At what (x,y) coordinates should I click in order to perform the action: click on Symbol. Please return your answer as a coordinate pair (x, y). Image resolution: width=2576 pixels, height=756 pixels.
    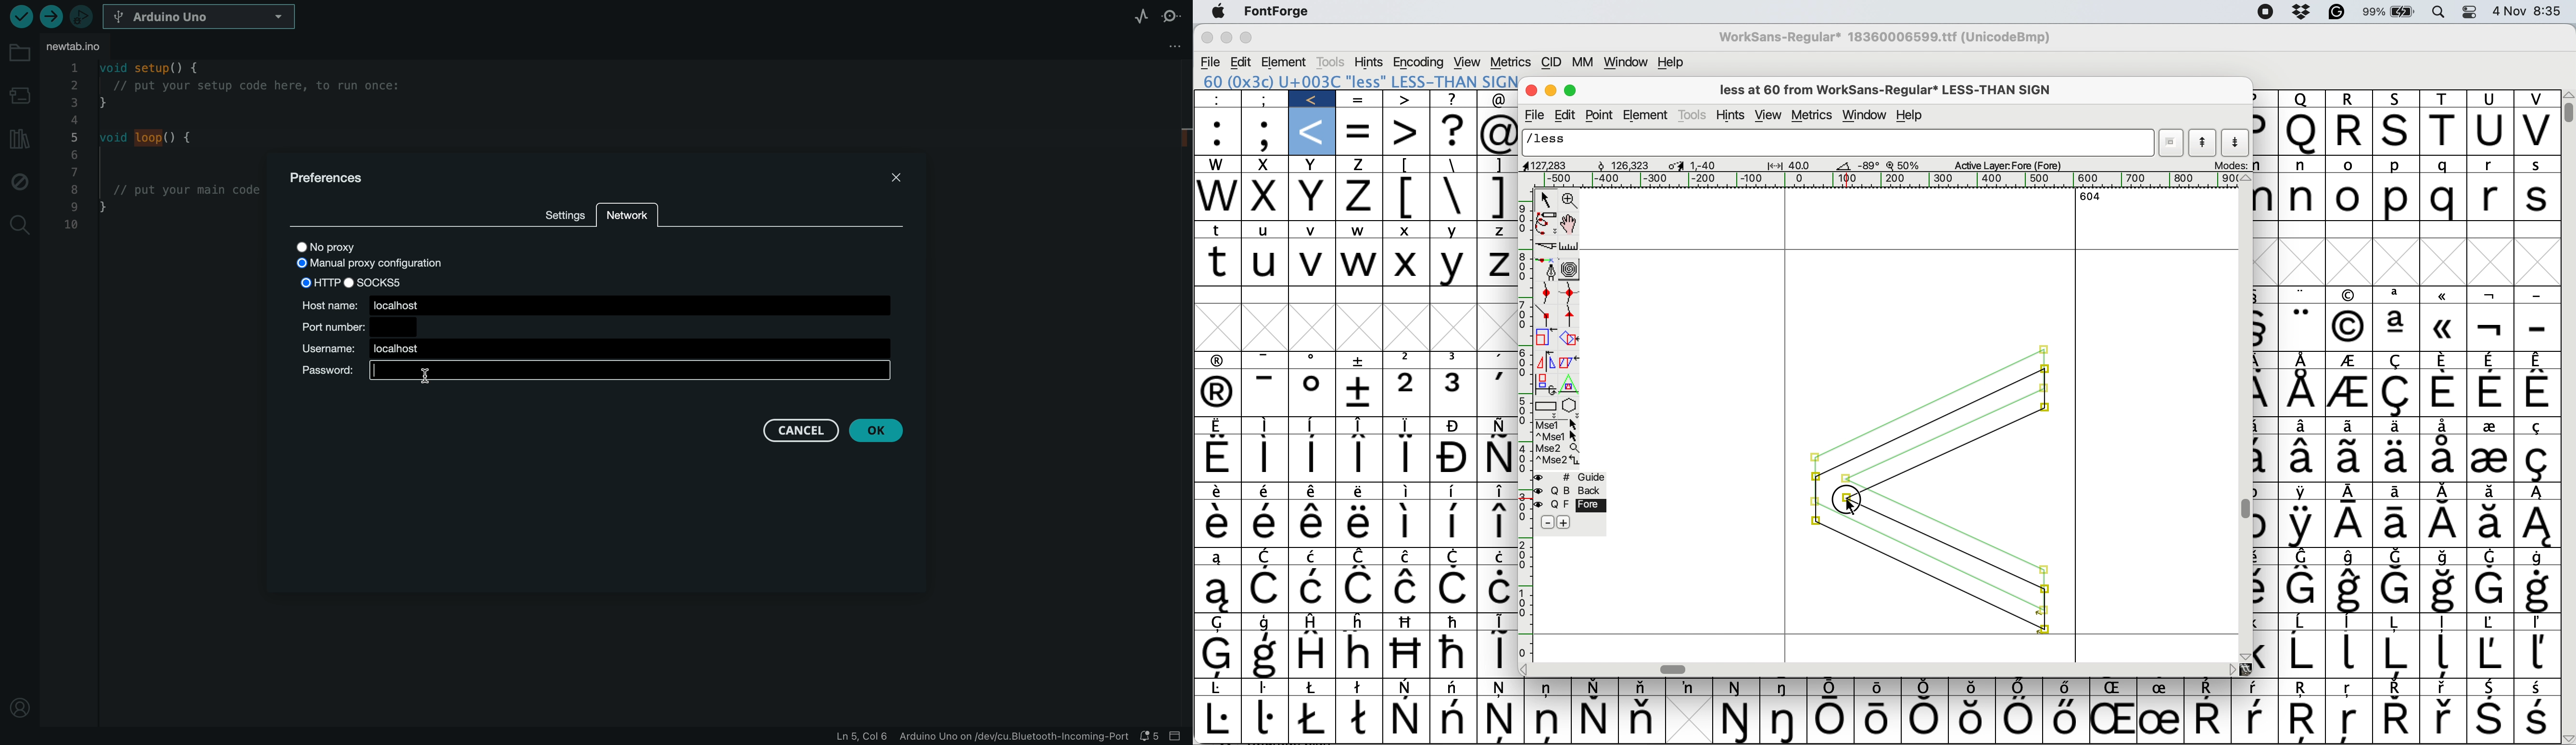
    Looking at the image, I should click on (2348, 622).